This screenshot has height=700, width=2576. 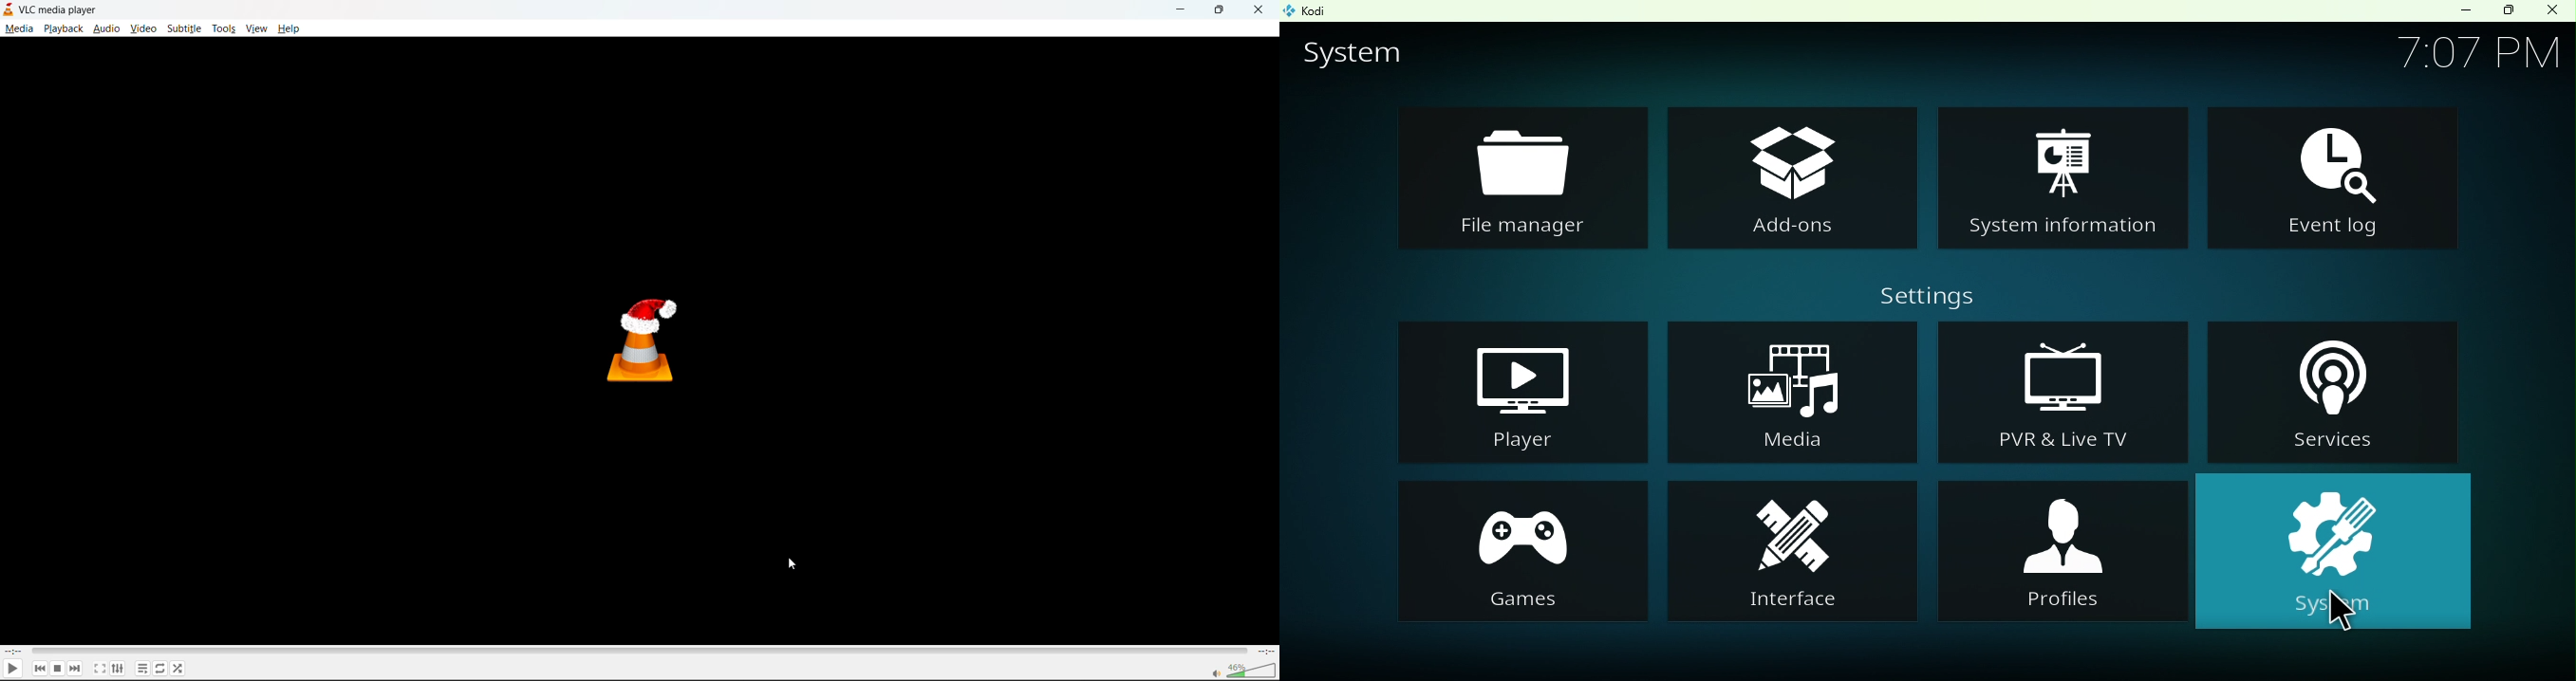 I want to click on next, so click(x=78, y=668).